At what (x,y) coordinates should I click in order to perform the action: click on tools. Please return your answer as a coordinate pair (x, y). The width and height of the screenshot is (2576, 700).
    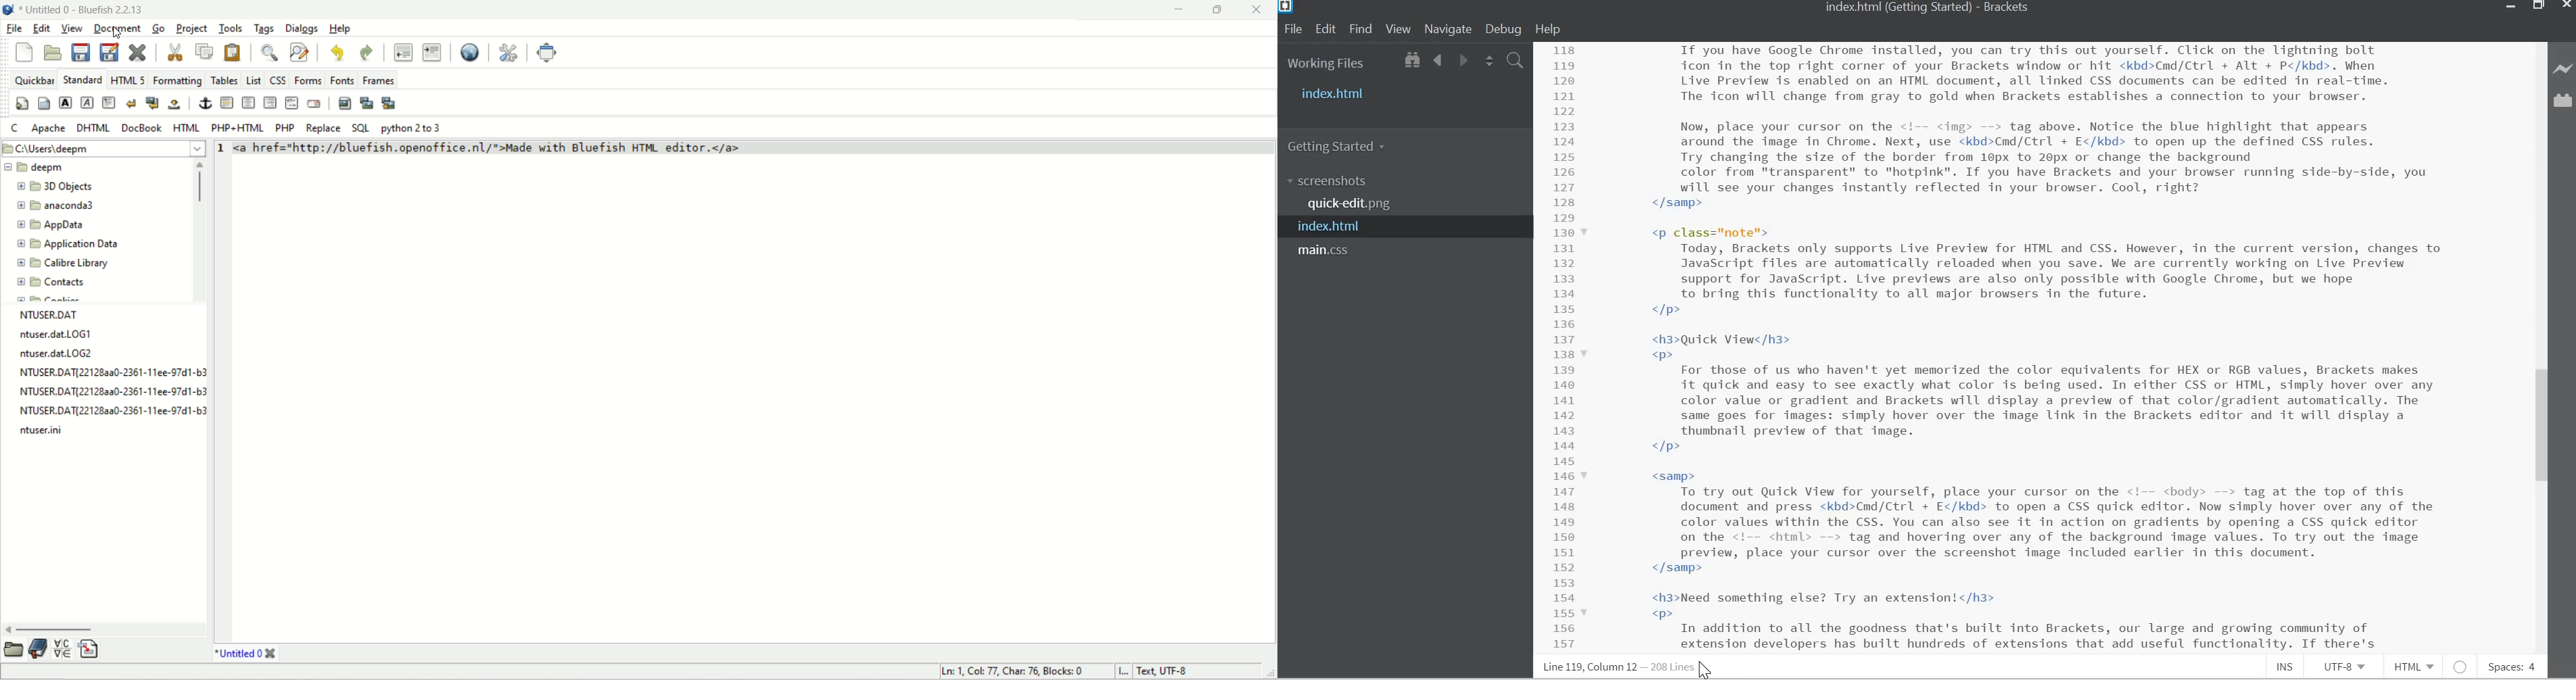
    Looking at the image, I should click on (231, 26).